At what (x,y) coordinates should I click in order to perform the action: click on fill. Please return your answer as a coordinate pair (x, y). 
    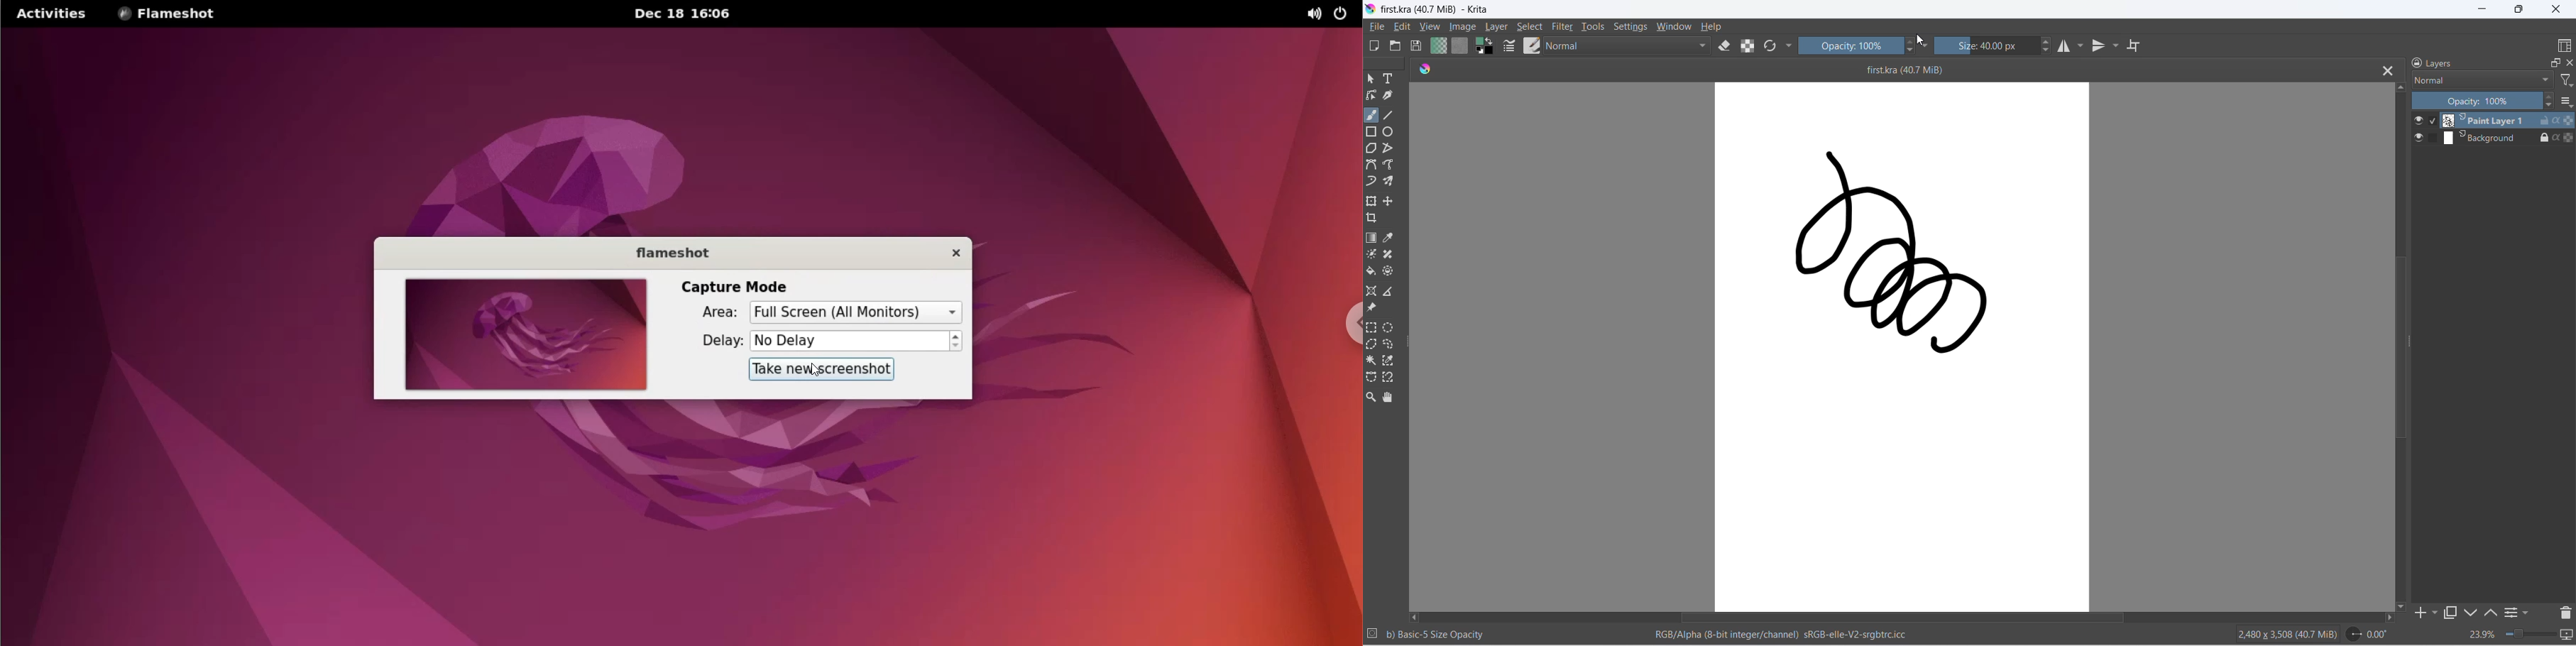
    Looking at the image, I should click on (1371, 271).